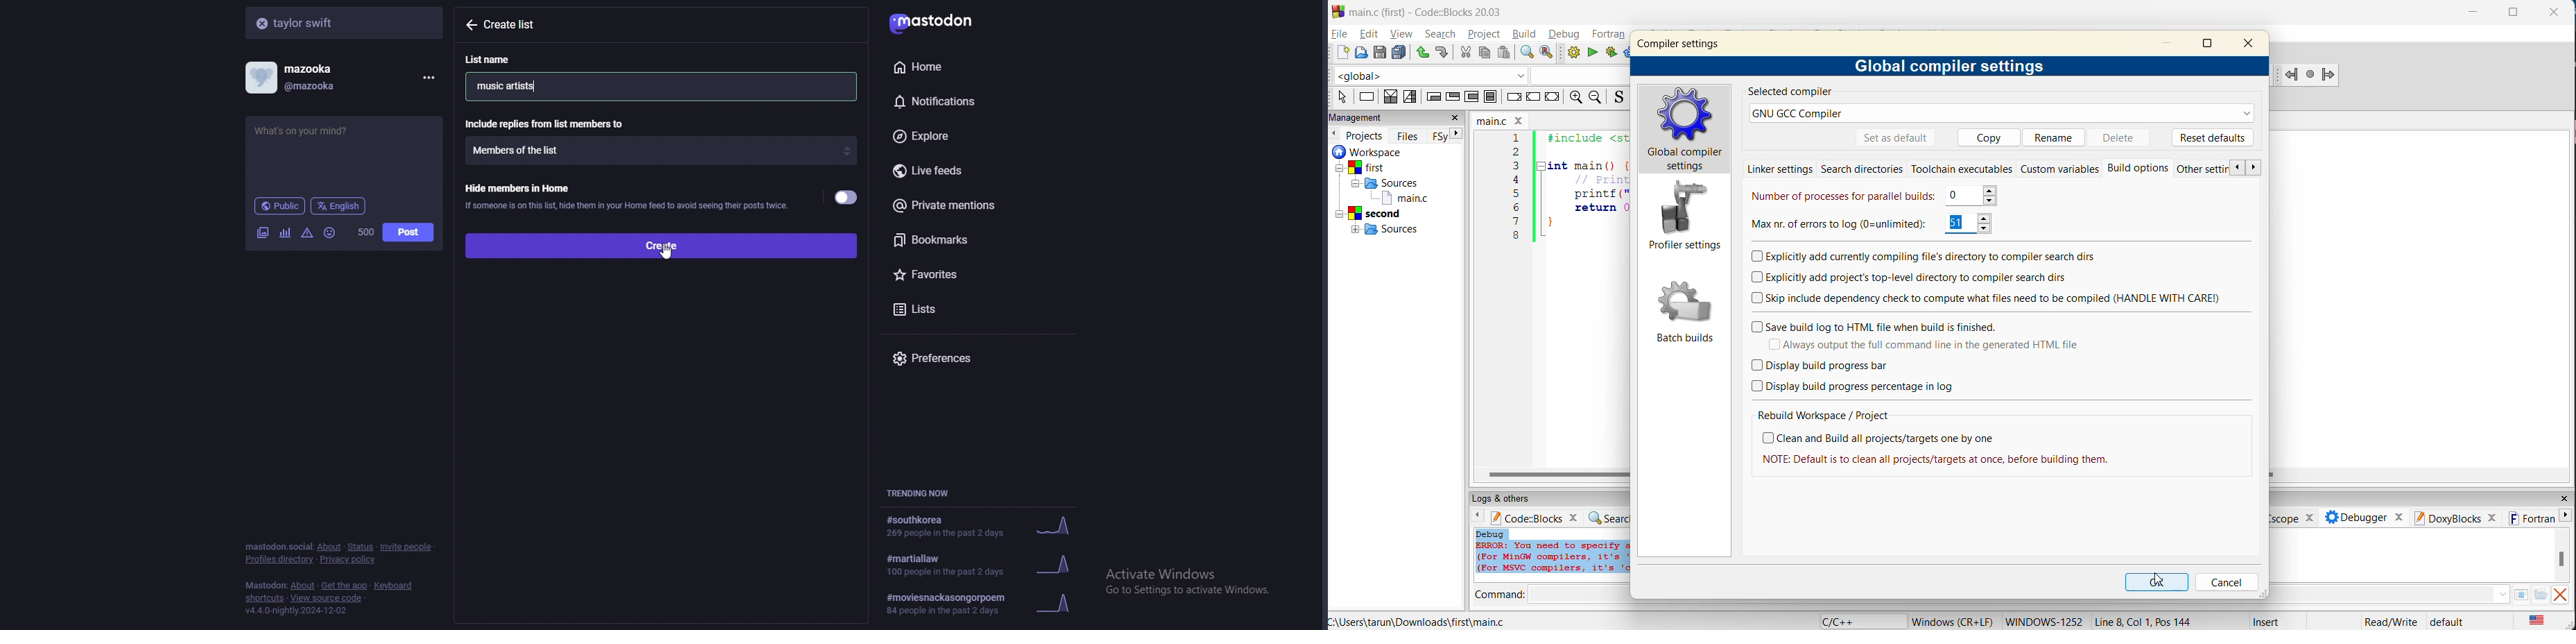  Describe the element at coordinates (329, 547) in the screenshot. I see `about` at that location.